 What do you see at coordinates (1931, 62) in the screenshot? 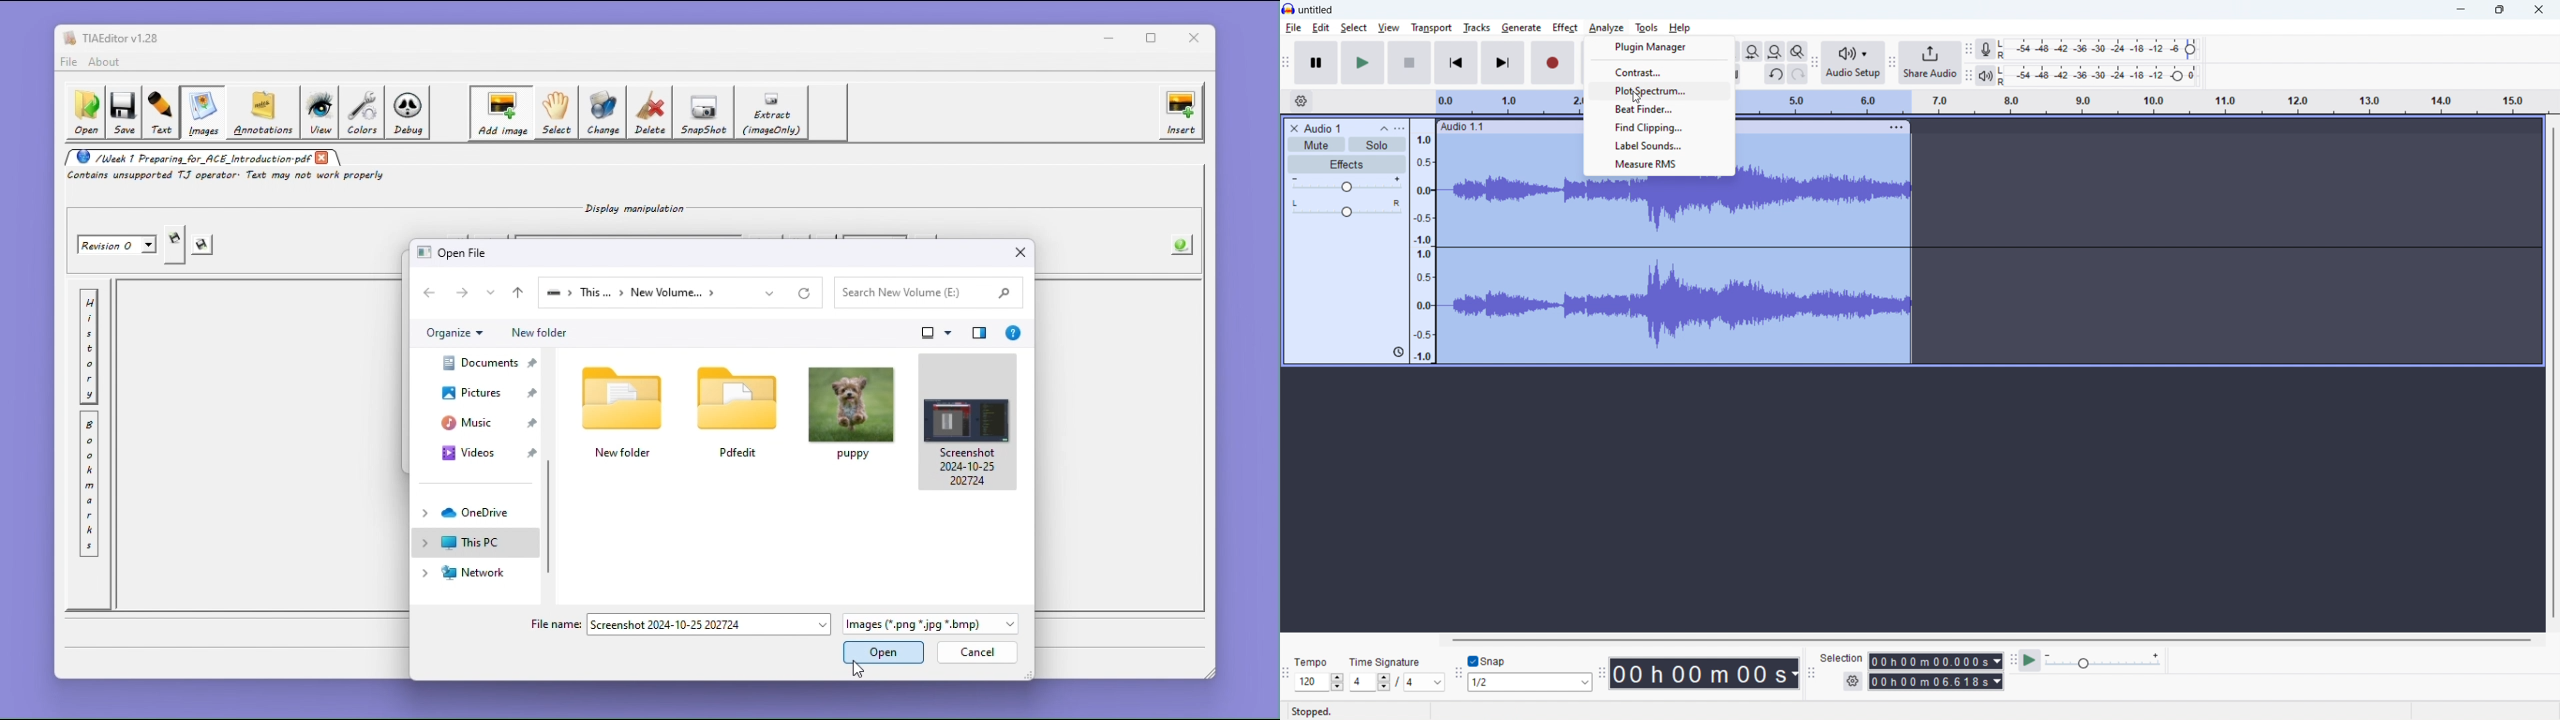
I see `share audio` at bounding box center [1931, 62].